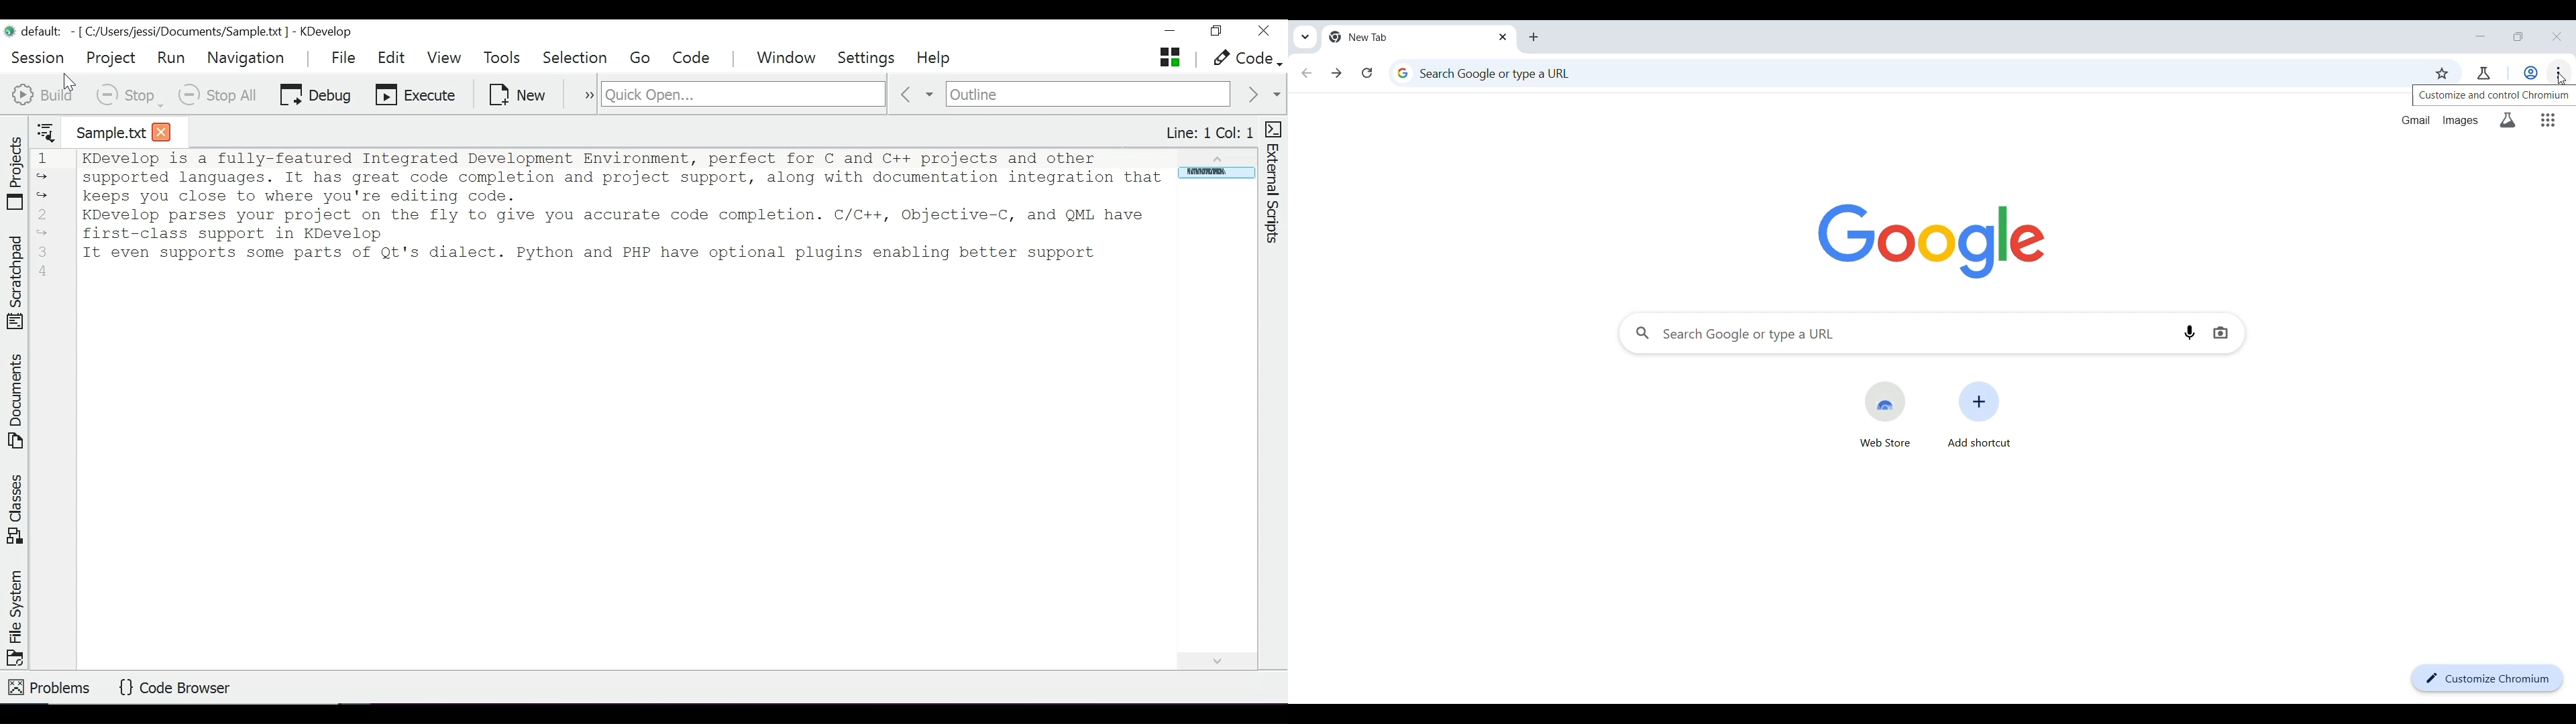  What do you see at coordinates (392, 59) in the screenshot?
I see `Edit` at bounding box center [392, 59].